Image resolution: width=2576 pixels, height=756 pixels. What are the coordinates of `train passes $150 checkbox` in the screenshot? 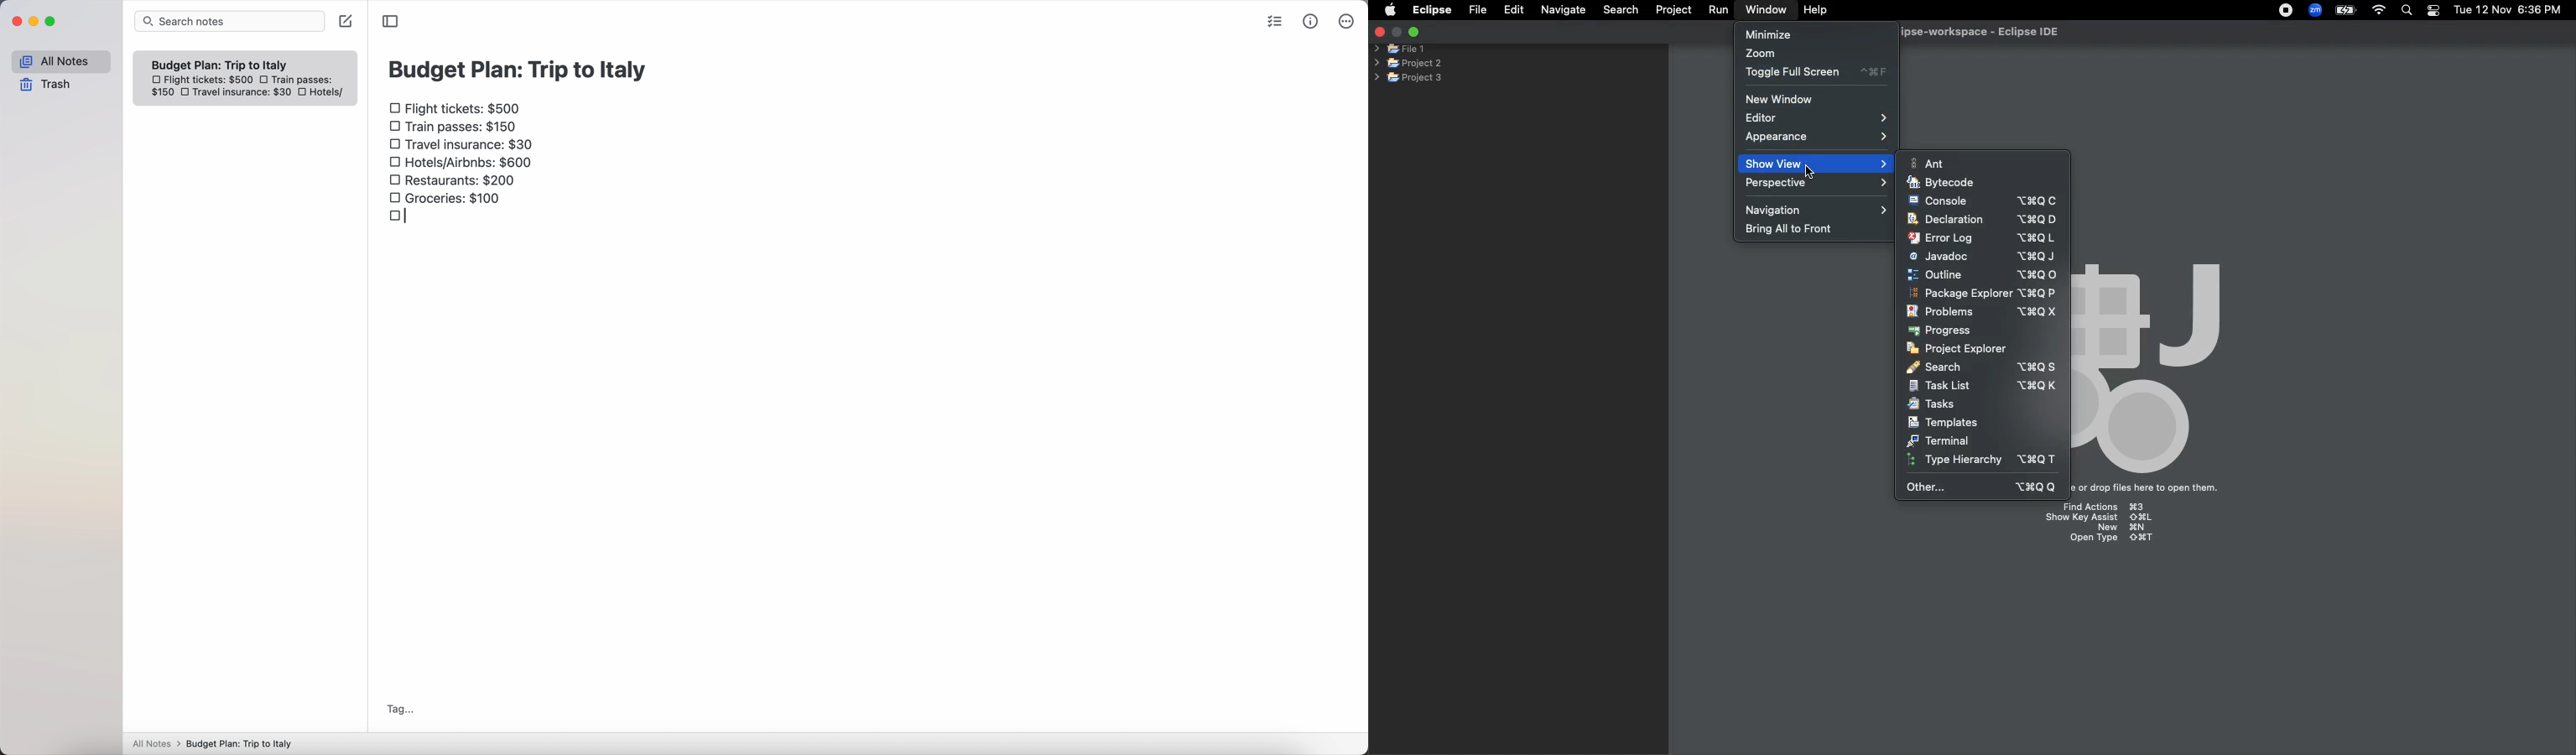 It's located at (454, 129).